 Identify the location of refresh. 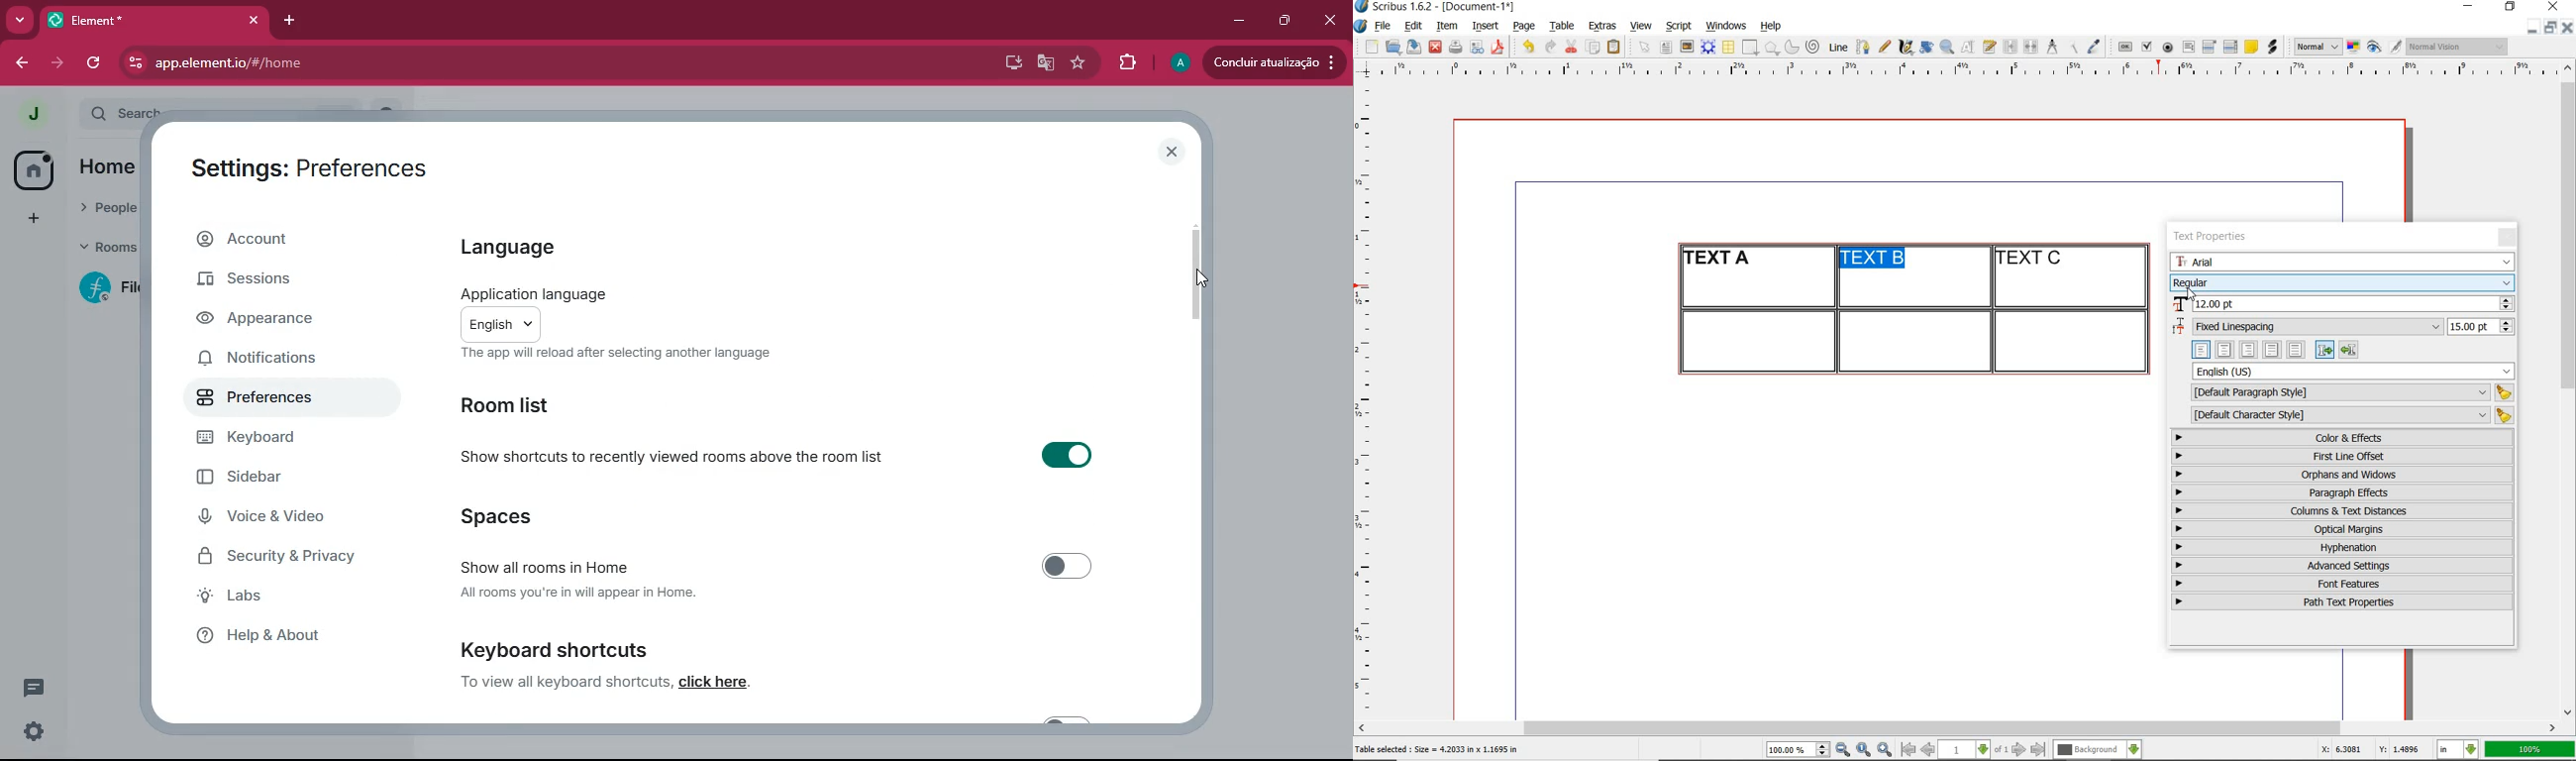
(93, 64).